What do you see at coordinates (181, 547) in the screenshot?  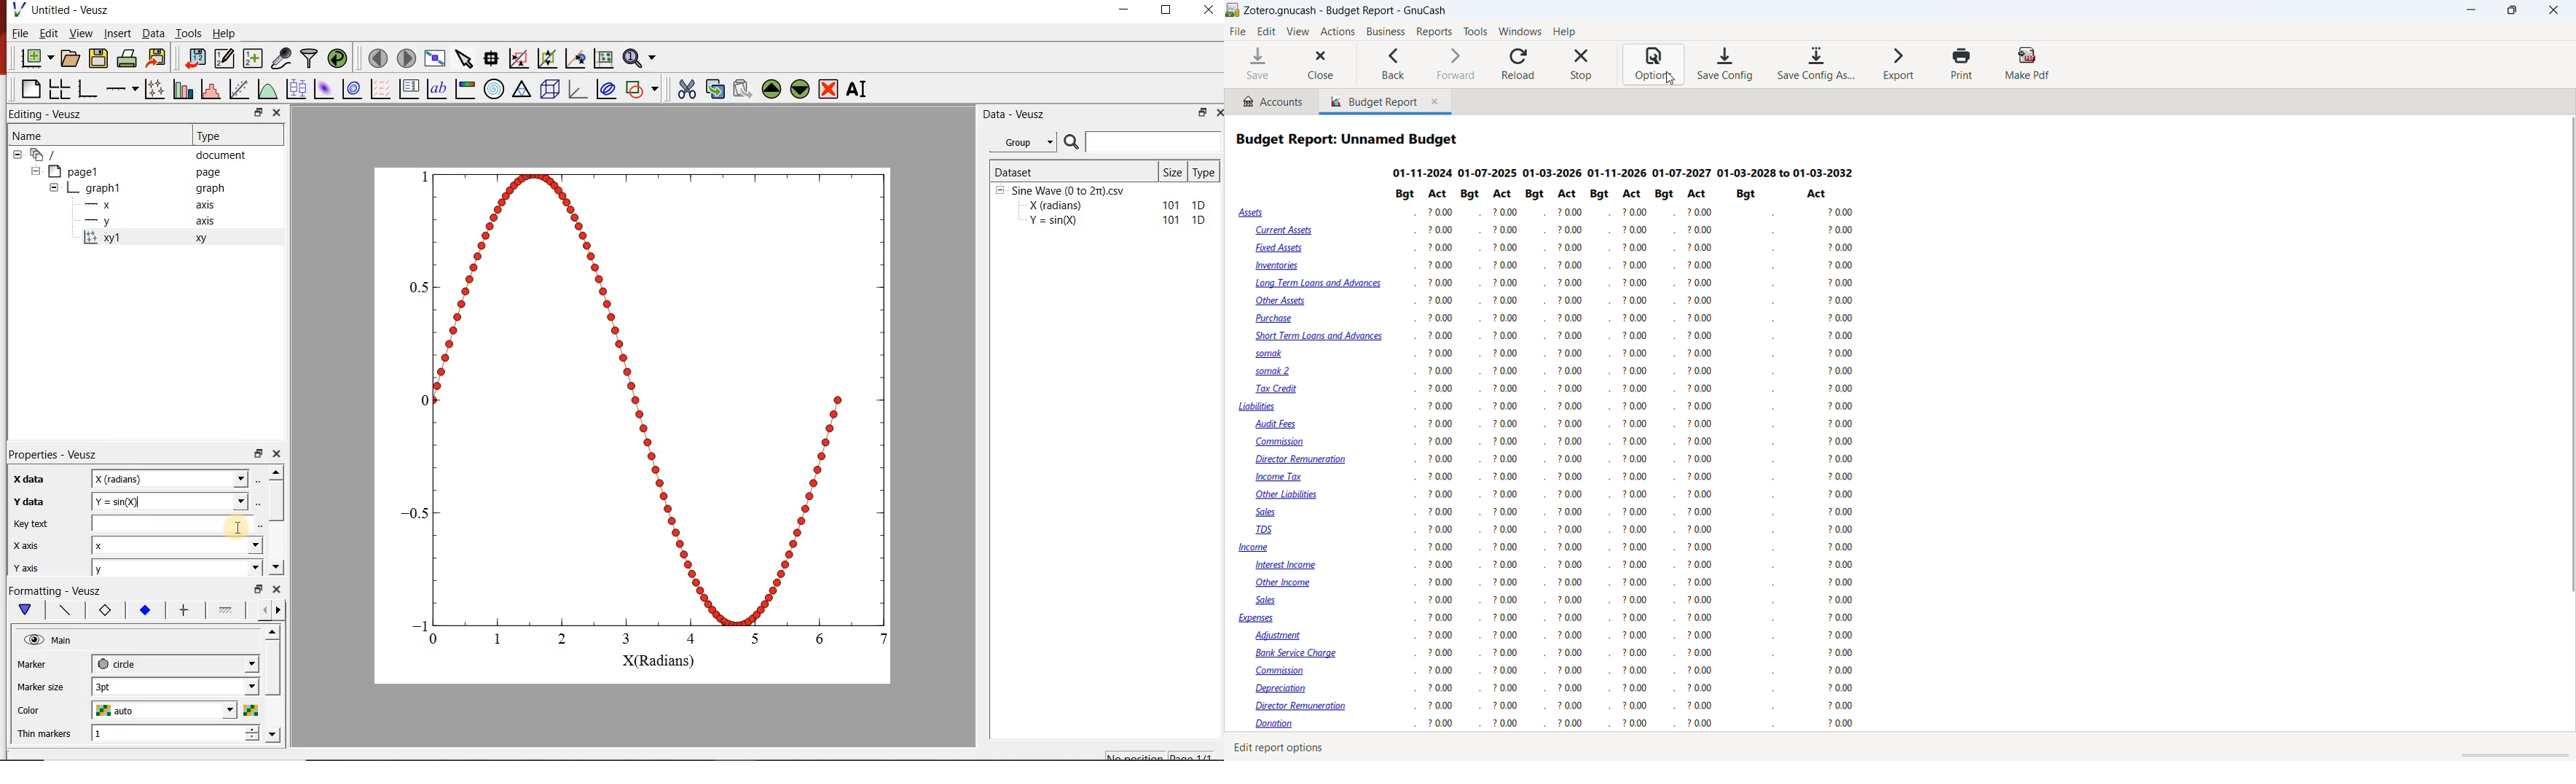 I see `x` at bounding box center [181, 547].